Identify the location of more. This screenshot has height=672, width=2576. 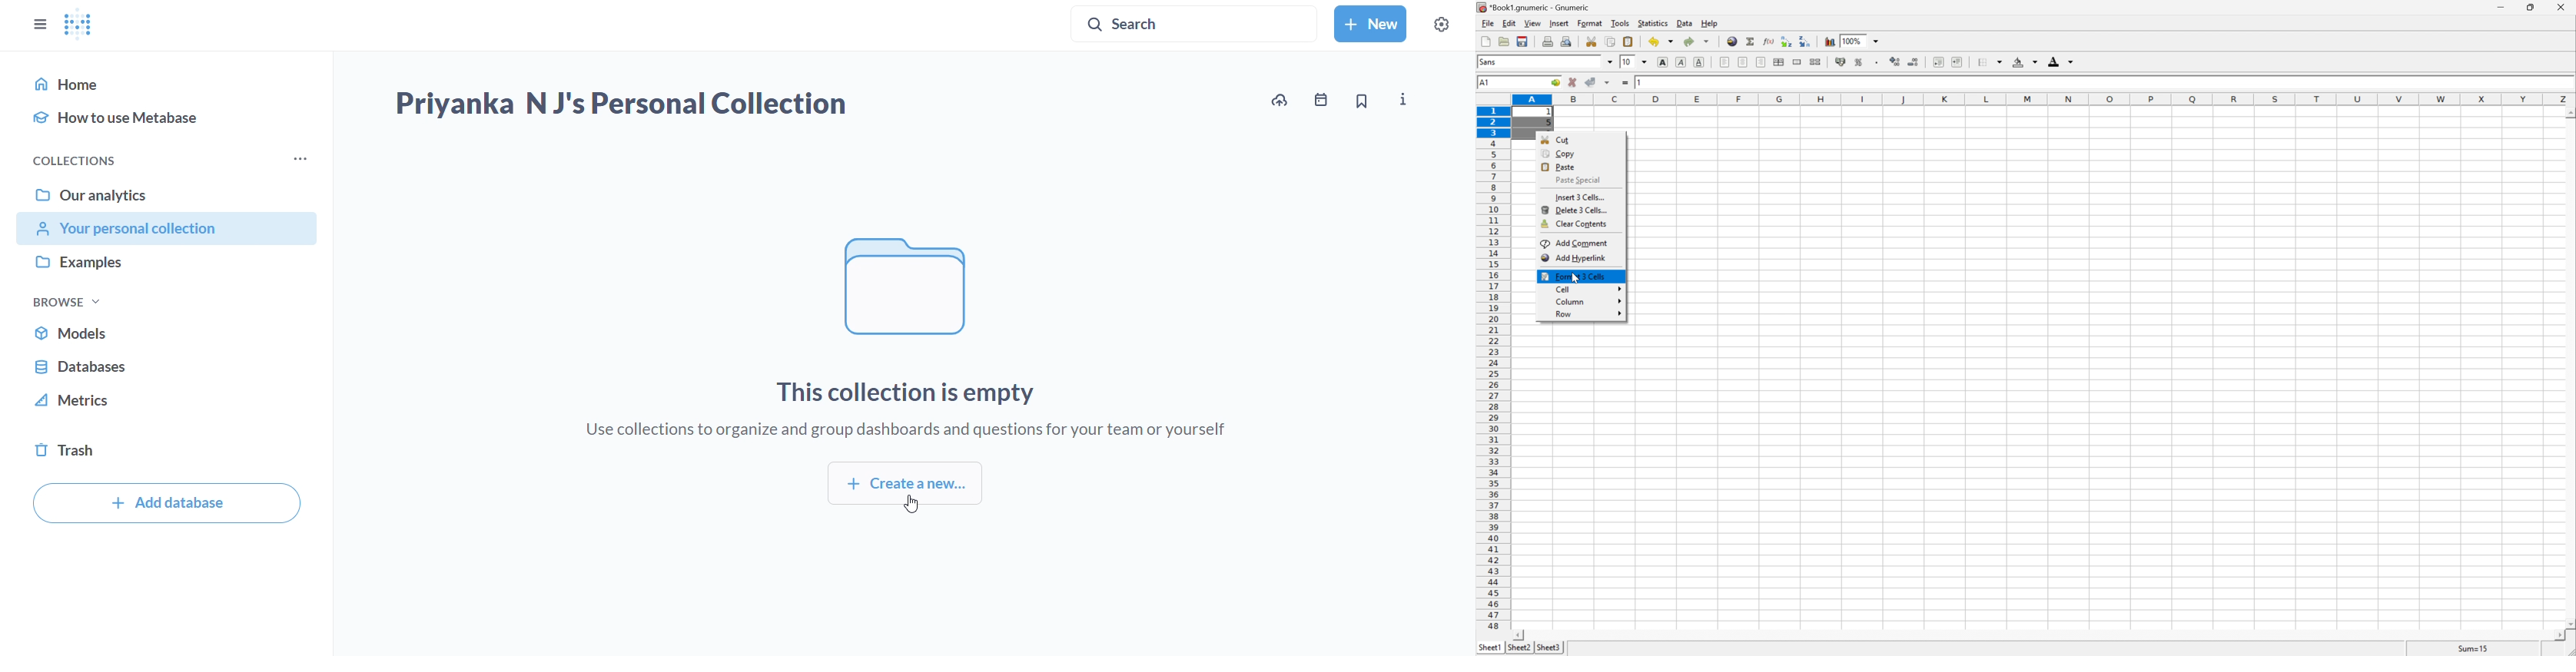
(300, 159).